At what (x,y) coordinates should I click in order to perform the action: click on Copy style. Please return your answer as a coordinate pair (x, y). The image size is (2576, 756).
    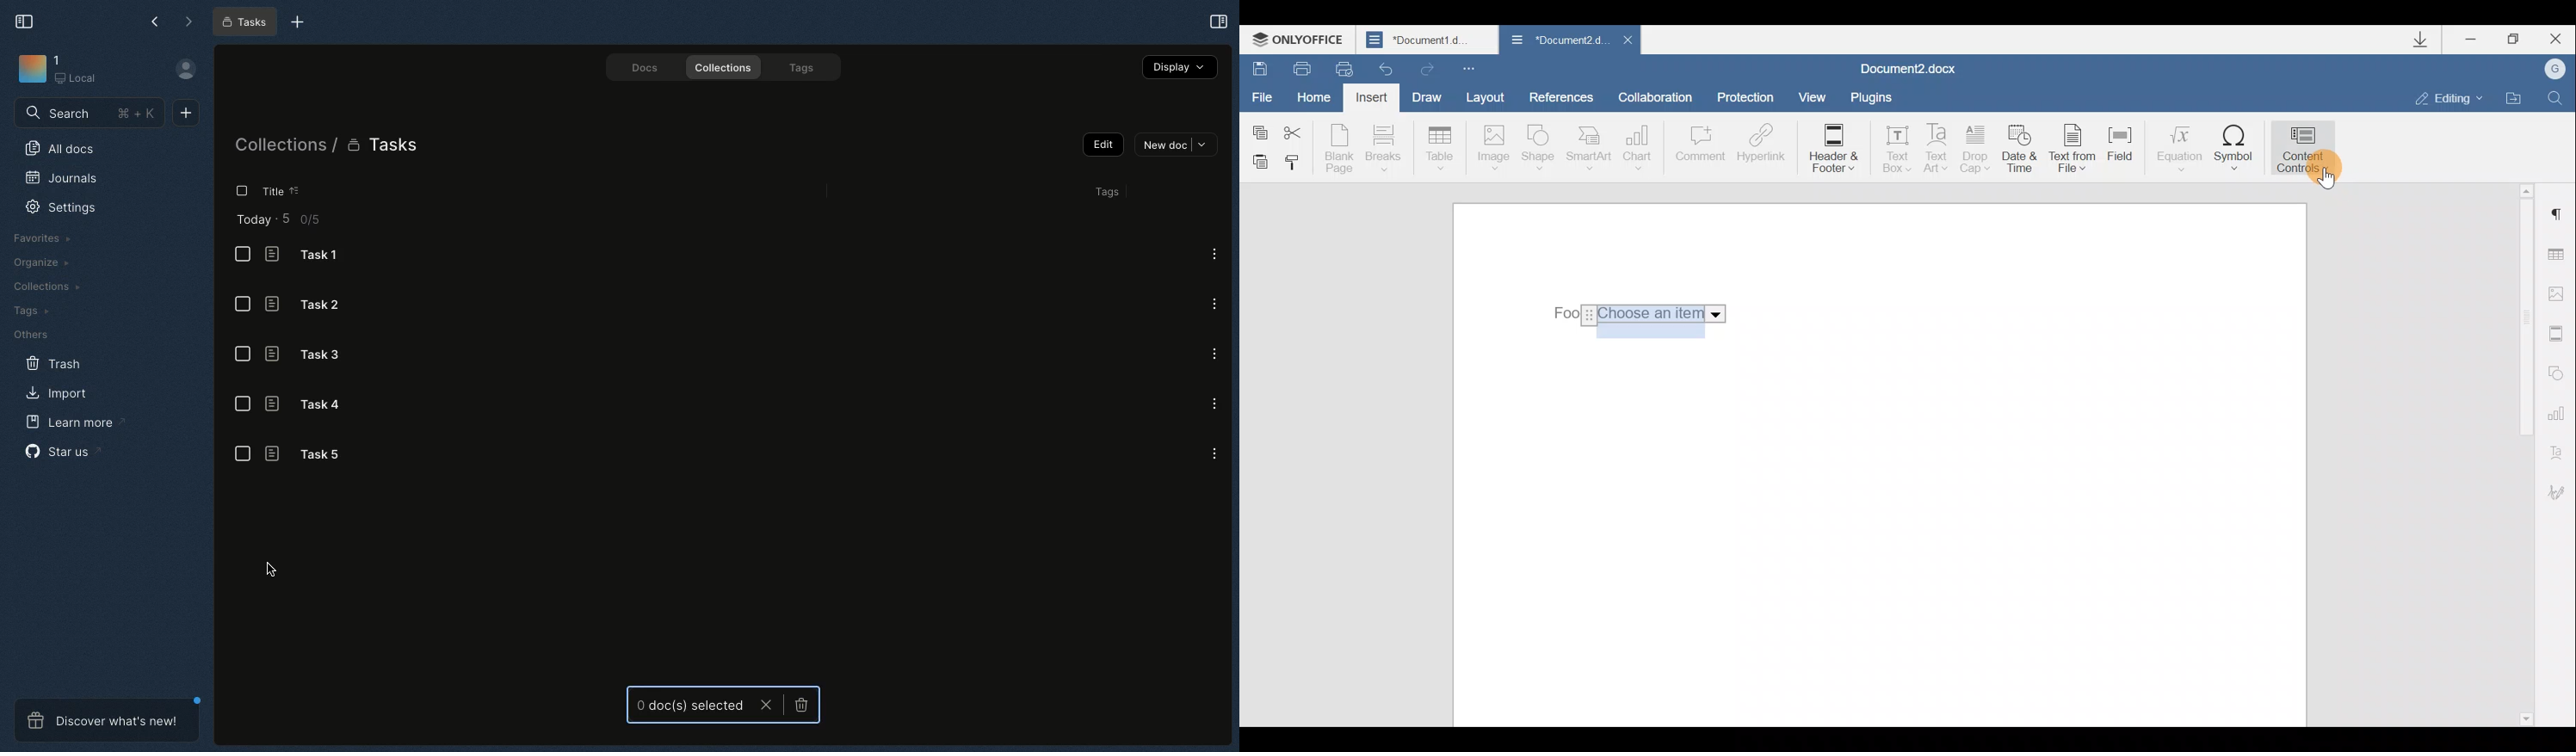
    Looking at the image, I should click on (1294, 165).